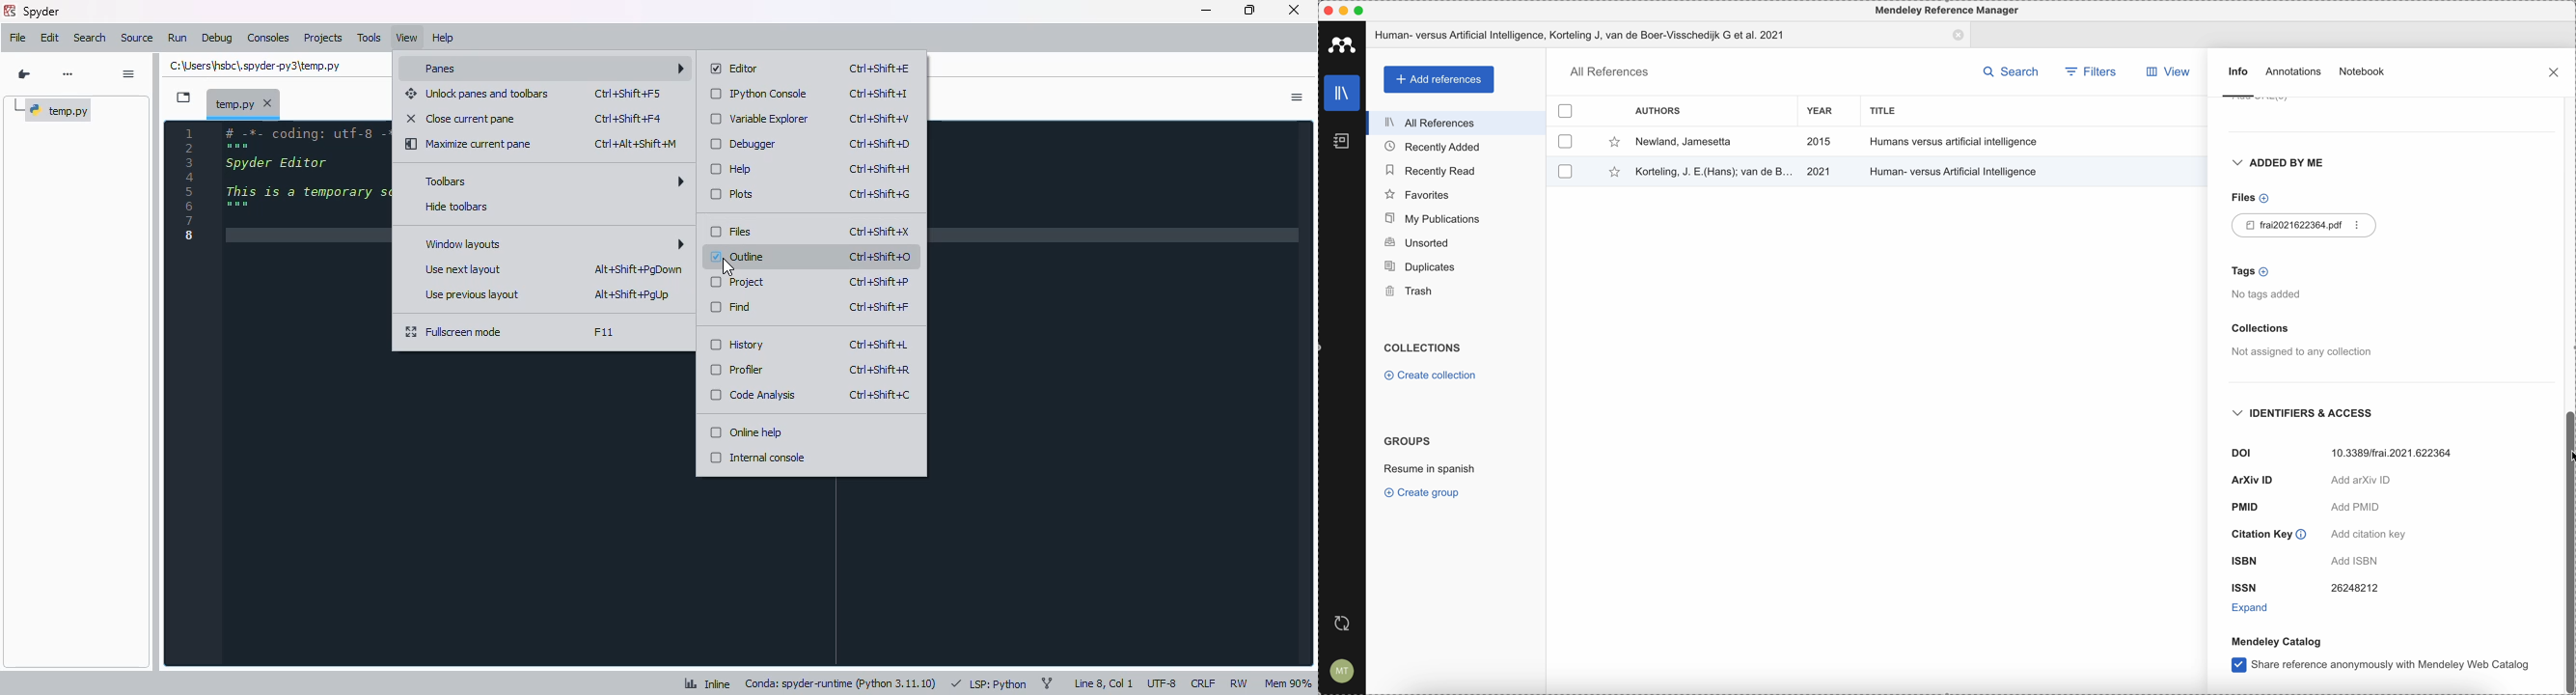 This screenshot has height=700, width=2576. Describe the element at coordinates (1456, 169) in the screenshot. I see `recently read` at that location.